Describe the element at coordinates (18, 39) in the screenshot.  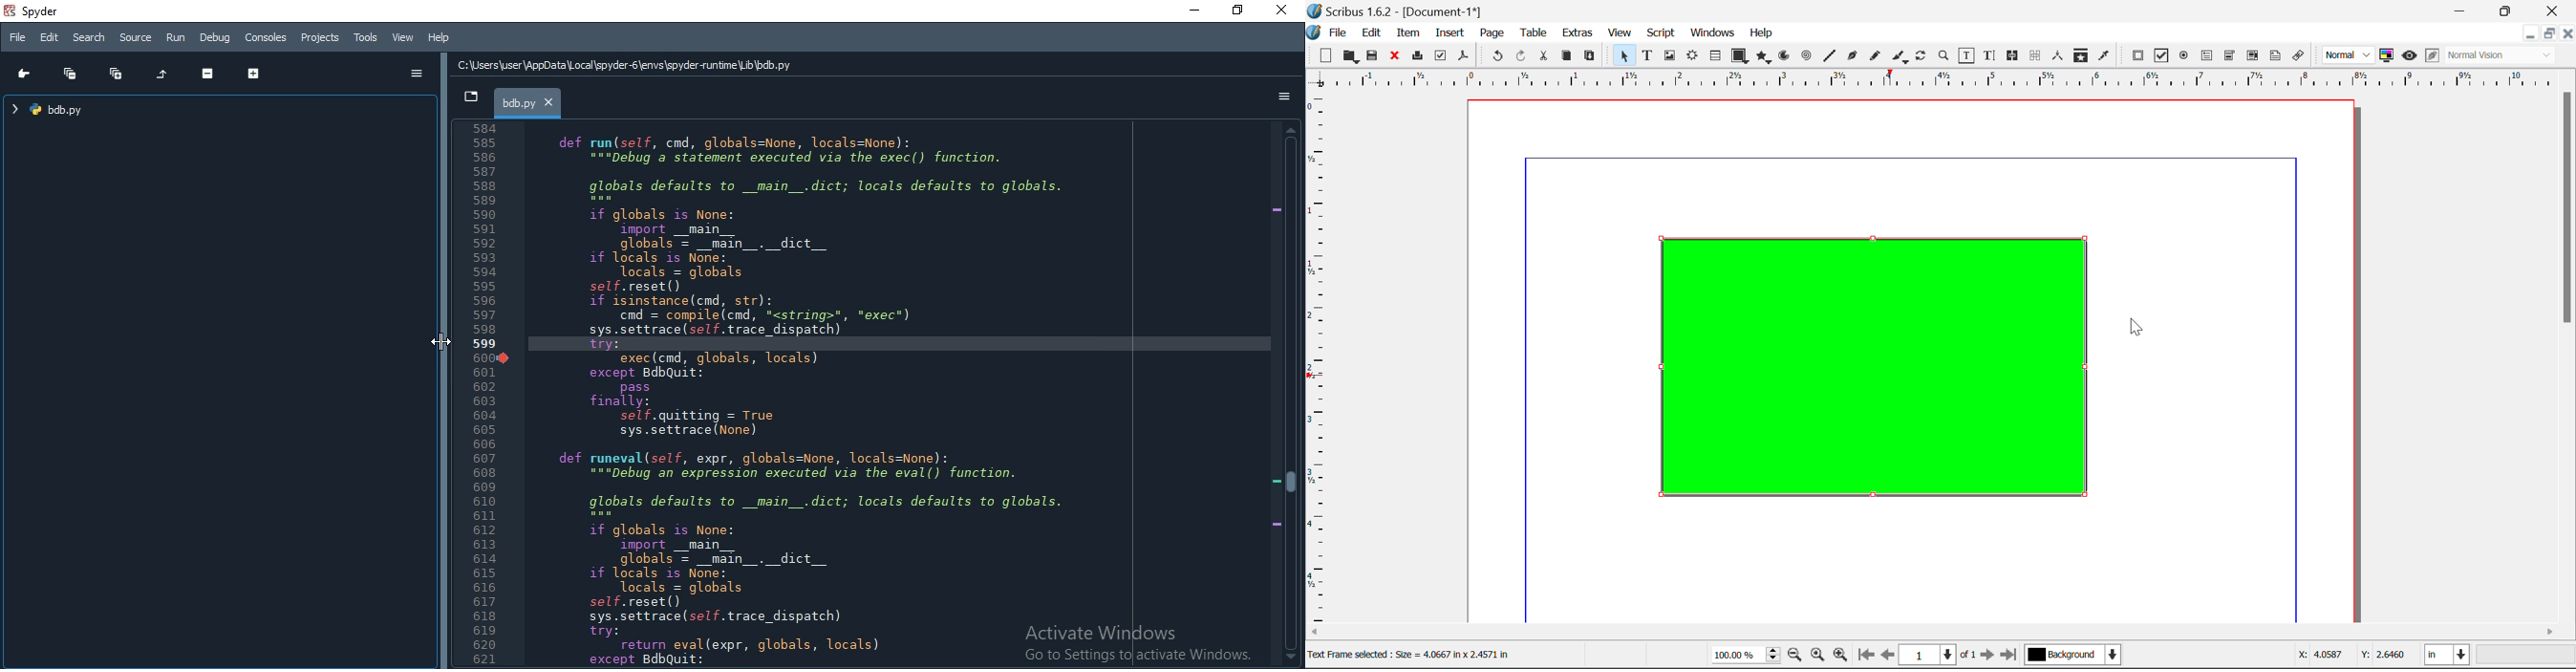
I see `File ` at that location.